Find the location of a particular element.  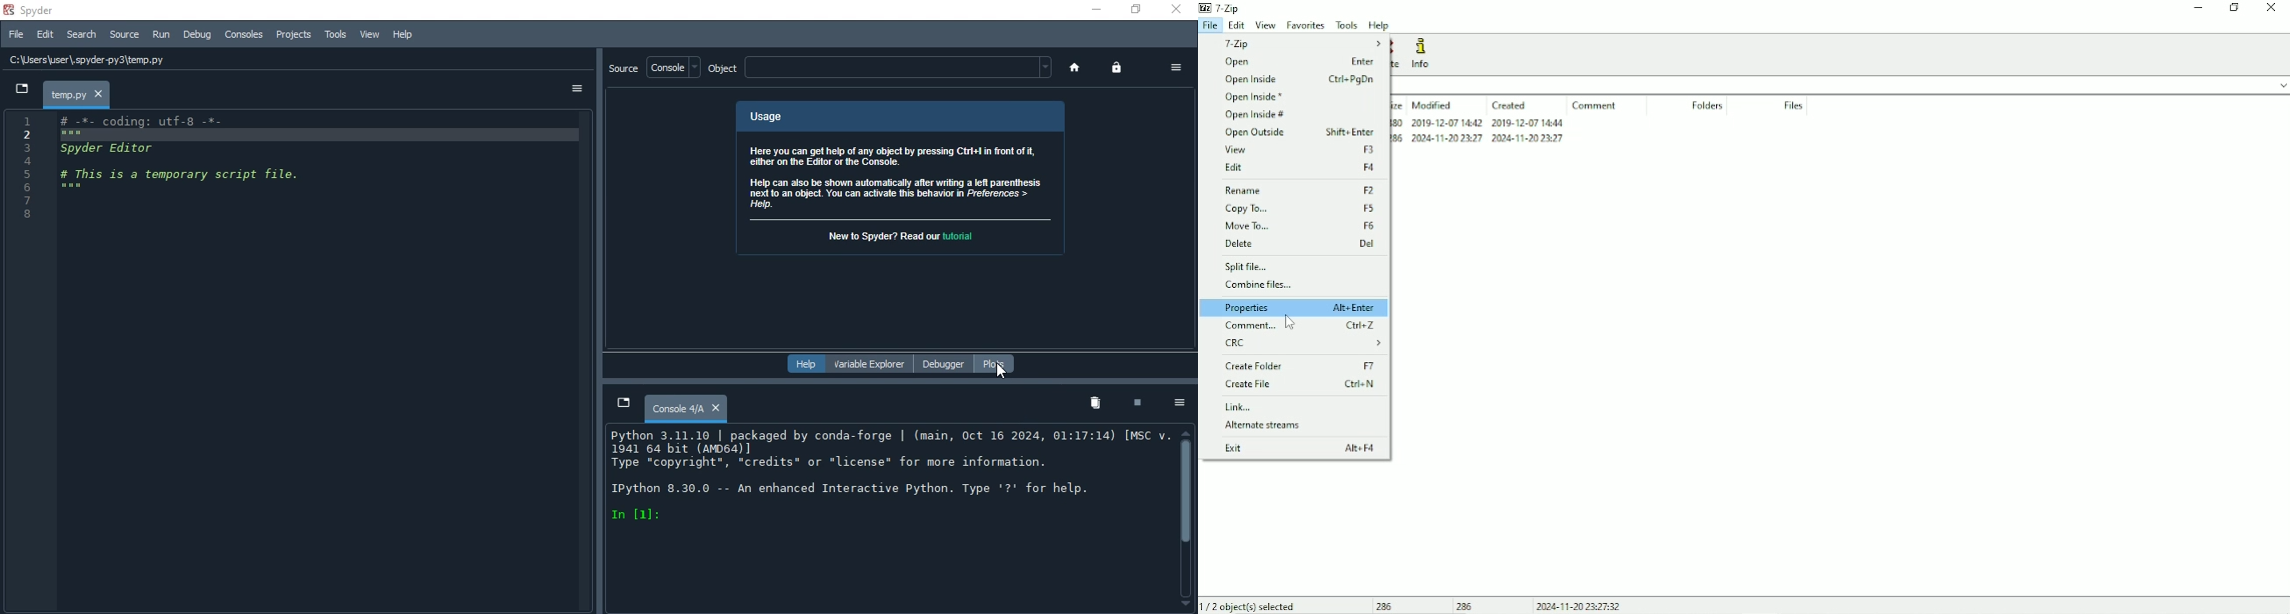

Properties is located at coordinates (1294, 307).